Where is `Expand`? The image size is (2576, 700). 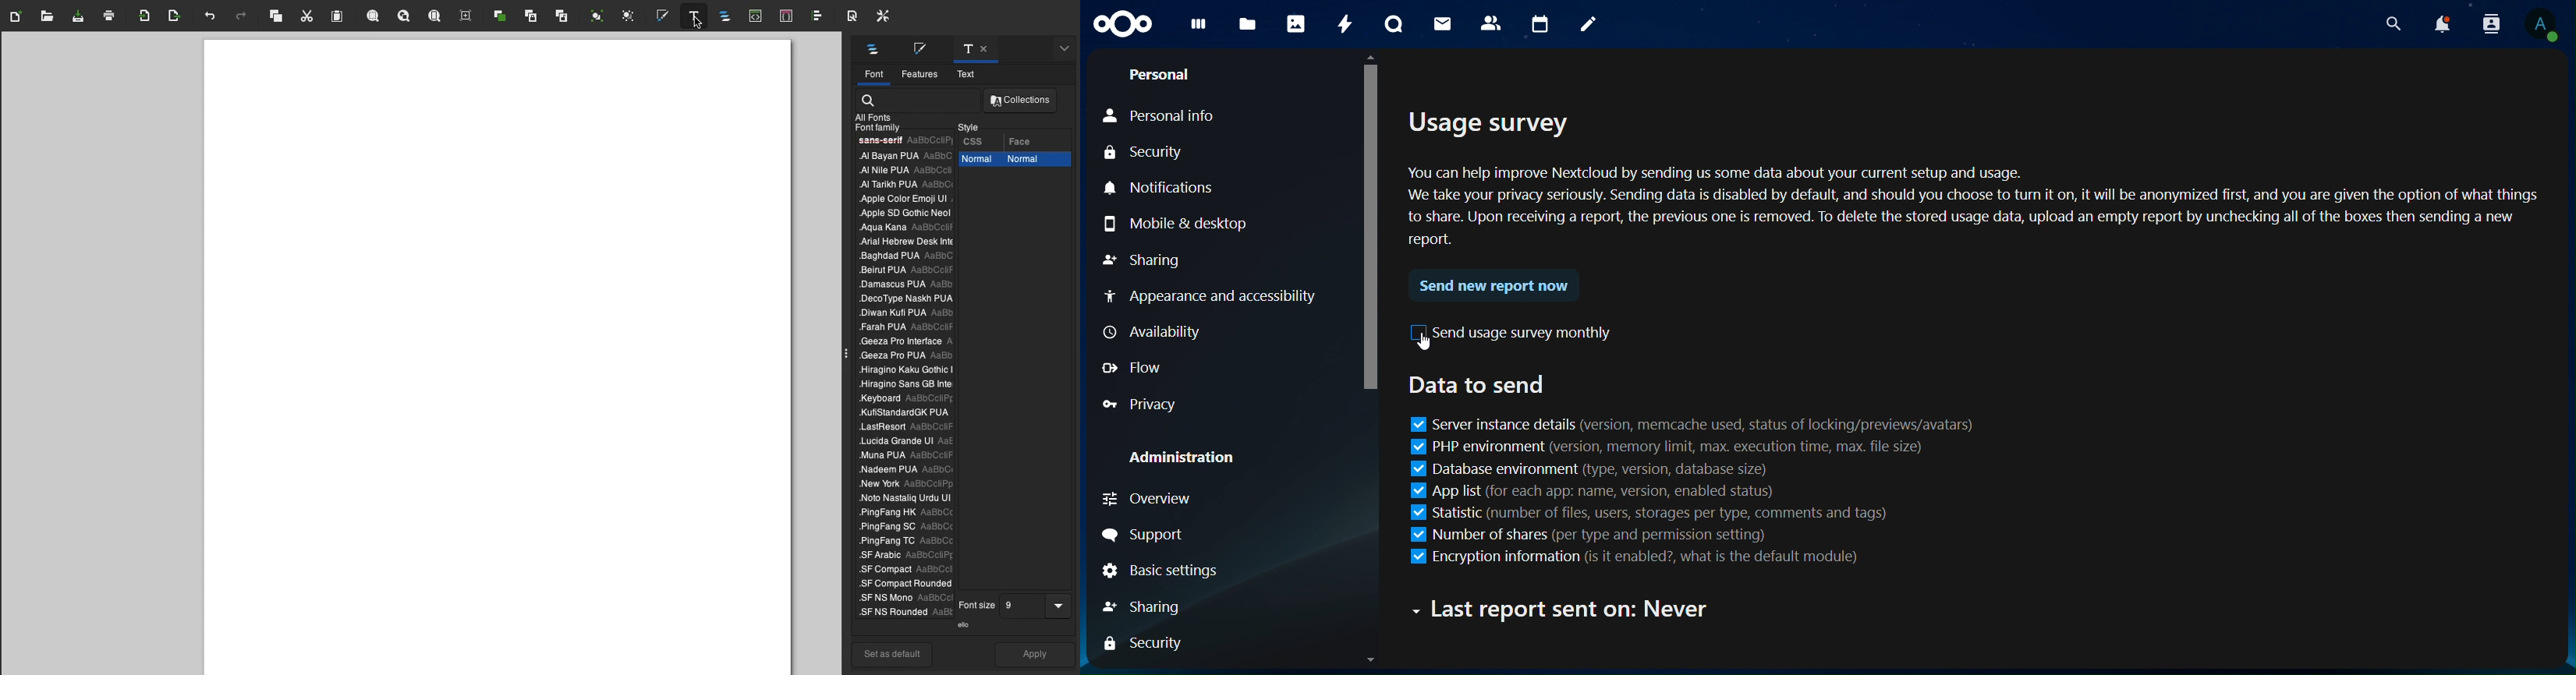
Expand is located at coordinates (847, 354).